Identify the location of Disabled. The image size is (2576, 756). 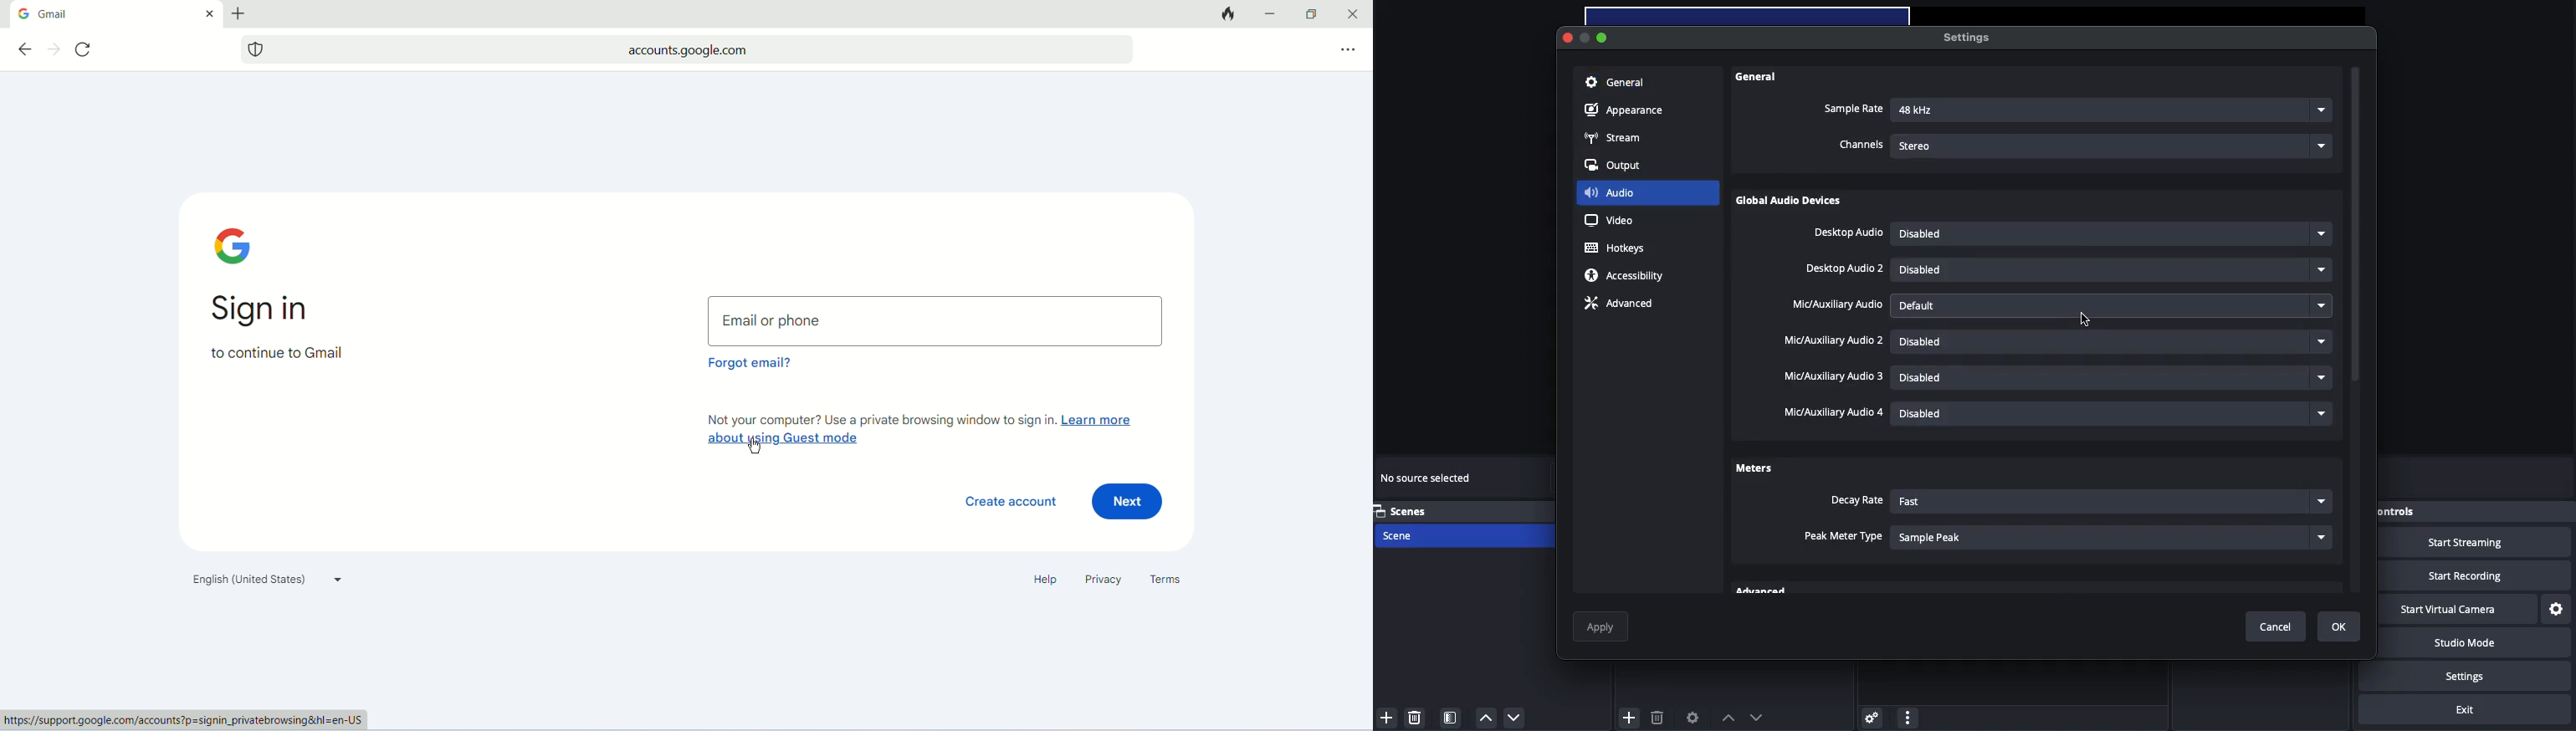
(2115, 412).